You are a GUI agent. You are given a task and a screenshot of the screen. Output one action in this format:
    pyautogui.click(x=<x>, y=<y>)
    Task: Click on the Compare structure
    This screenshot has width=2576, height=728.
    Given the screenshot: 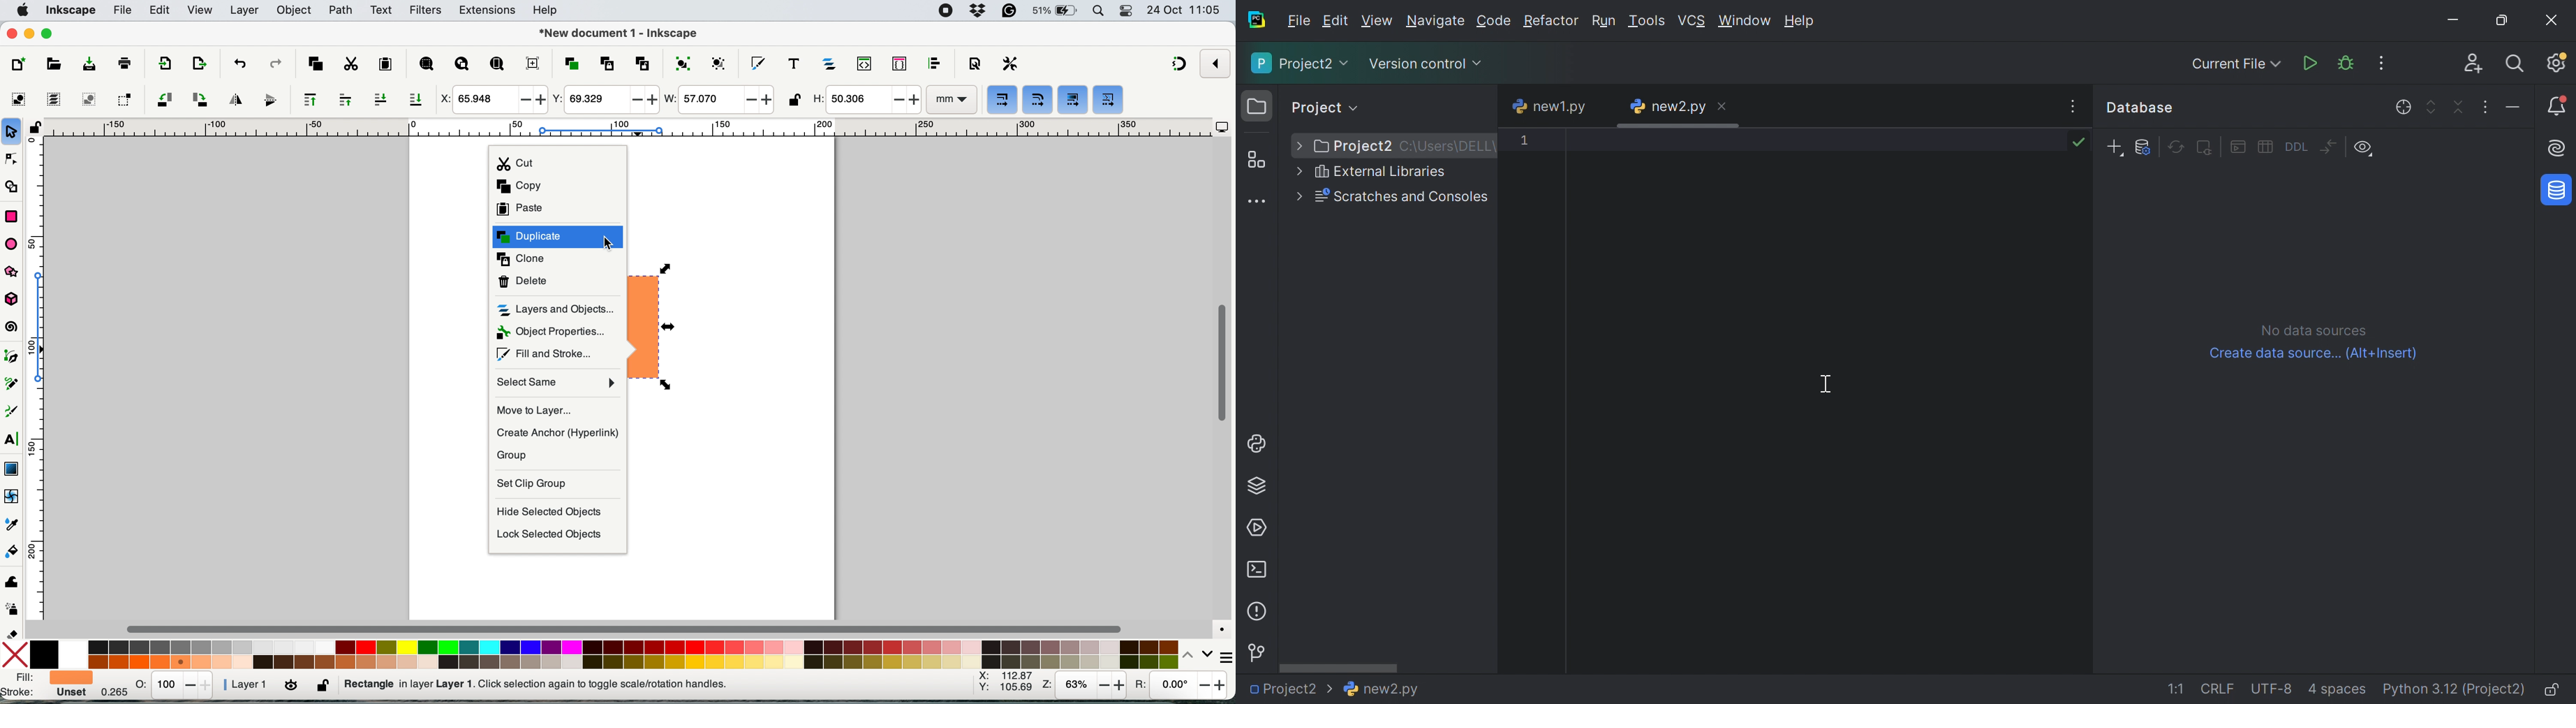 What is the action you would take?
    pyautogui.click(x=2329, y=147)
    